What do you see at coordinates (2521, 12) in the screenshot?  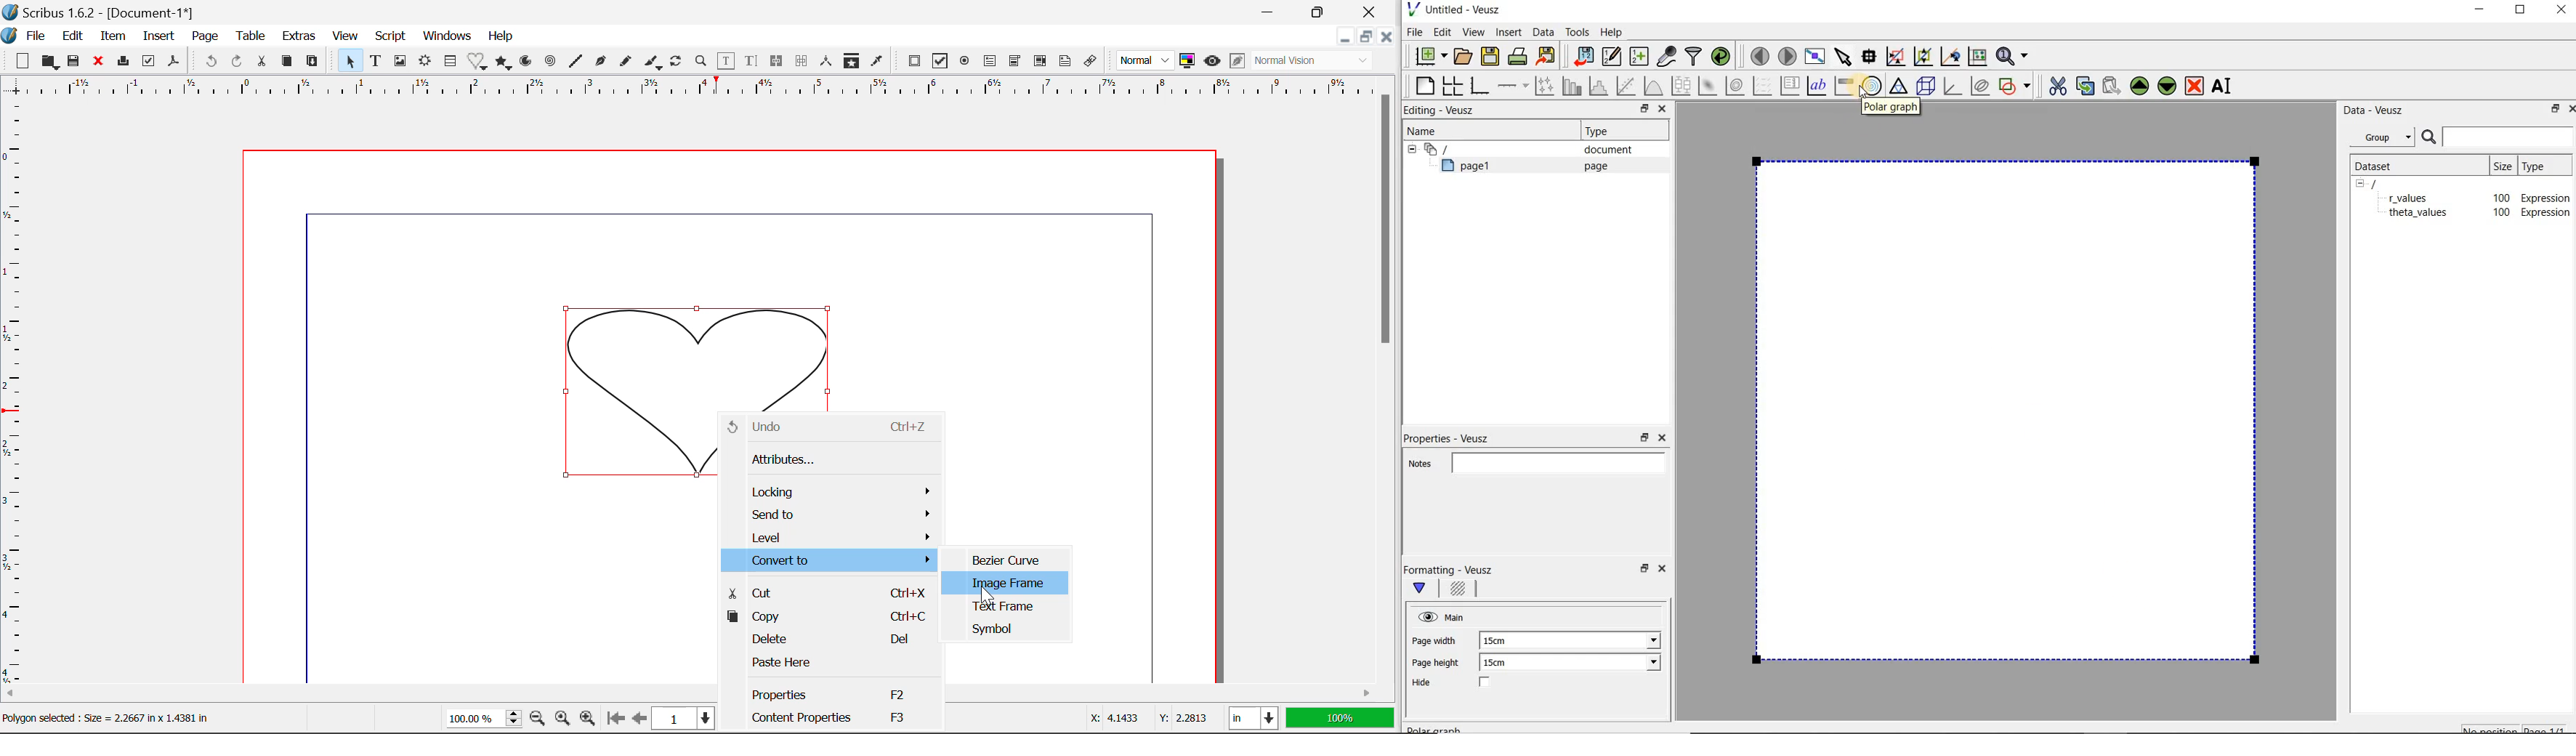 I see `maximize` at bounding box center [2521, 12].